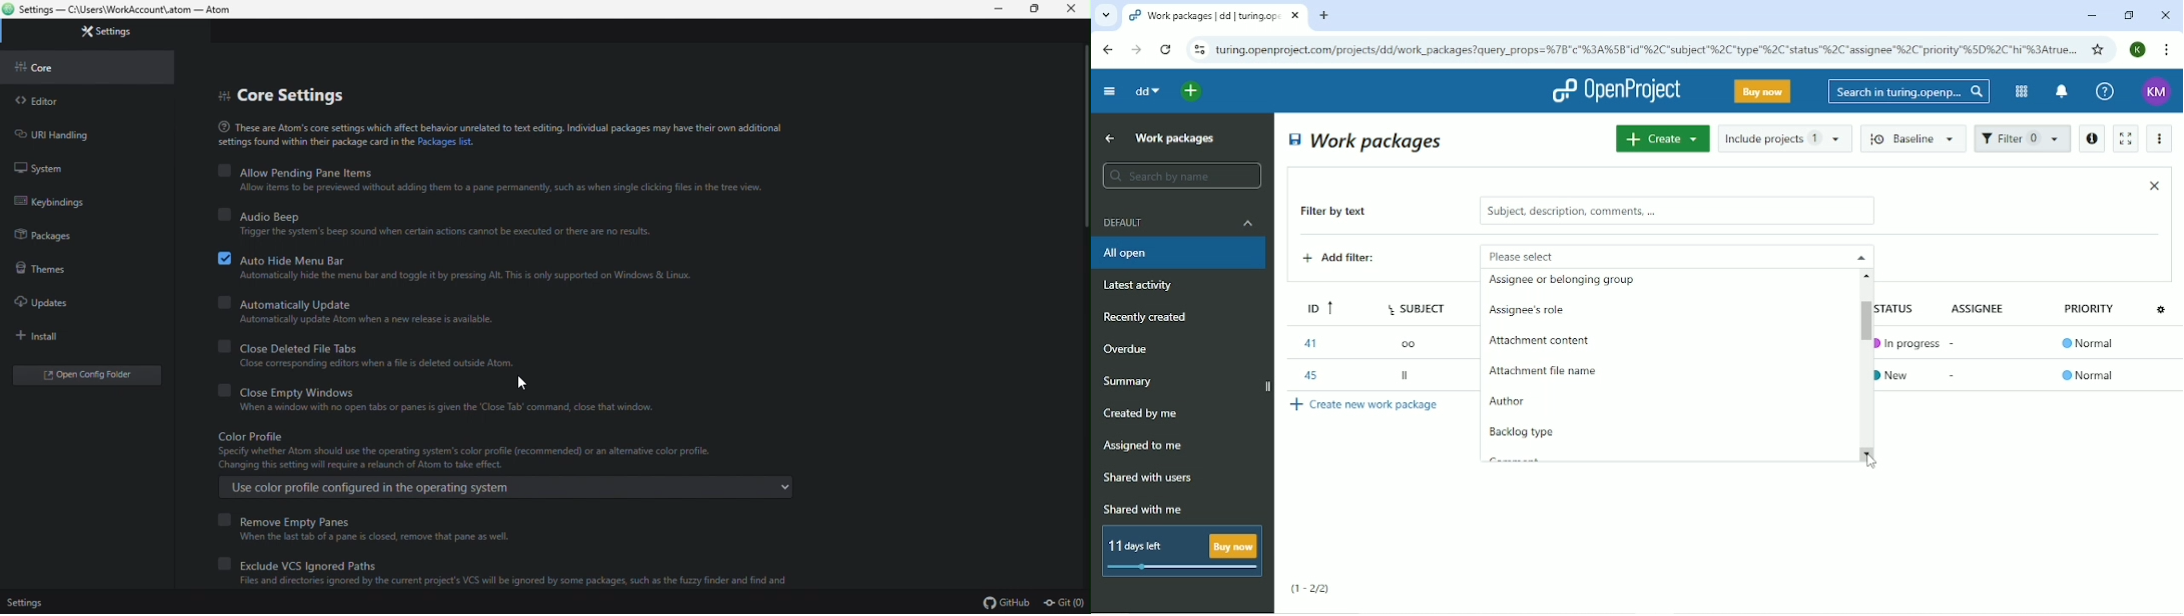 This screenshot has height=616, width=2184. What do you see at coordinates (2060, 93) in the screenshot?
I see `To notification center` at bounding box center [2060, 93].